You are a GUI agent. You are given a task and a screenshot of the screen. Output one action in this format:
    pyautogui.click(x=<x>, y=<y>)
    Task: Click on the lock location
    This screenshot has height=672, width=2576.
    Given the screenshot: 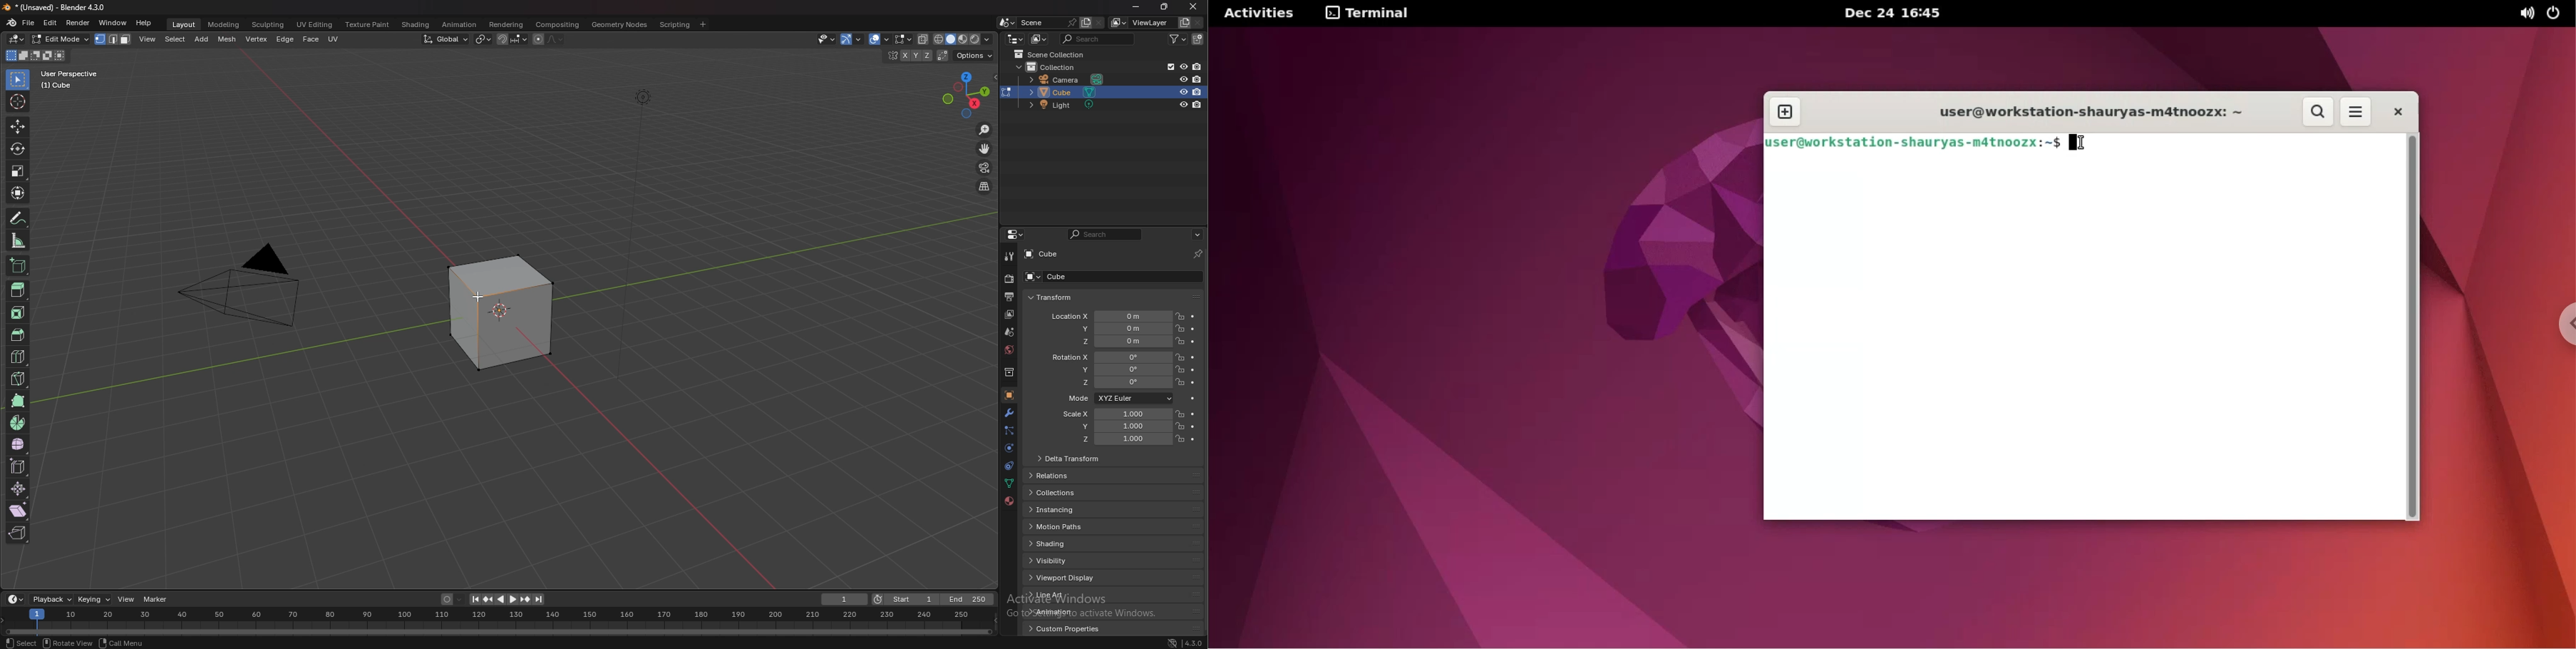 What is the action you would take?
    pyautogui.click(x=1181, y=357)
    